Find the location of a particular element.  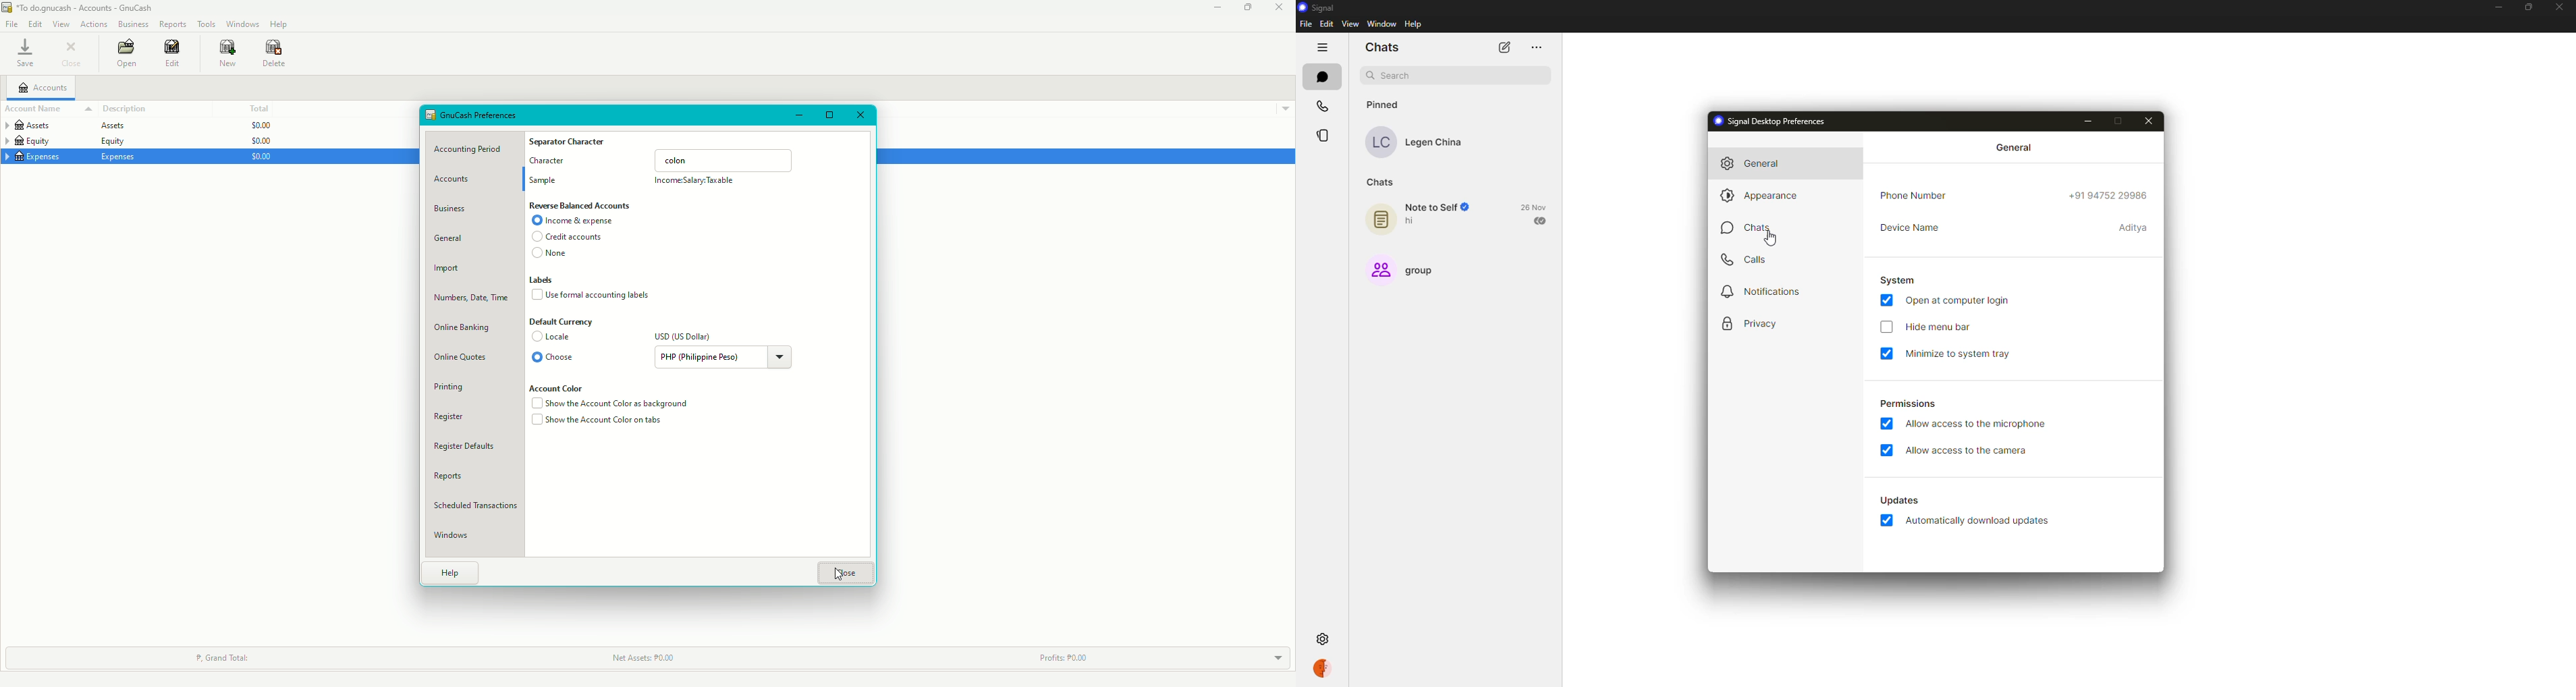

Online banking is located at coordinates (463, 327).